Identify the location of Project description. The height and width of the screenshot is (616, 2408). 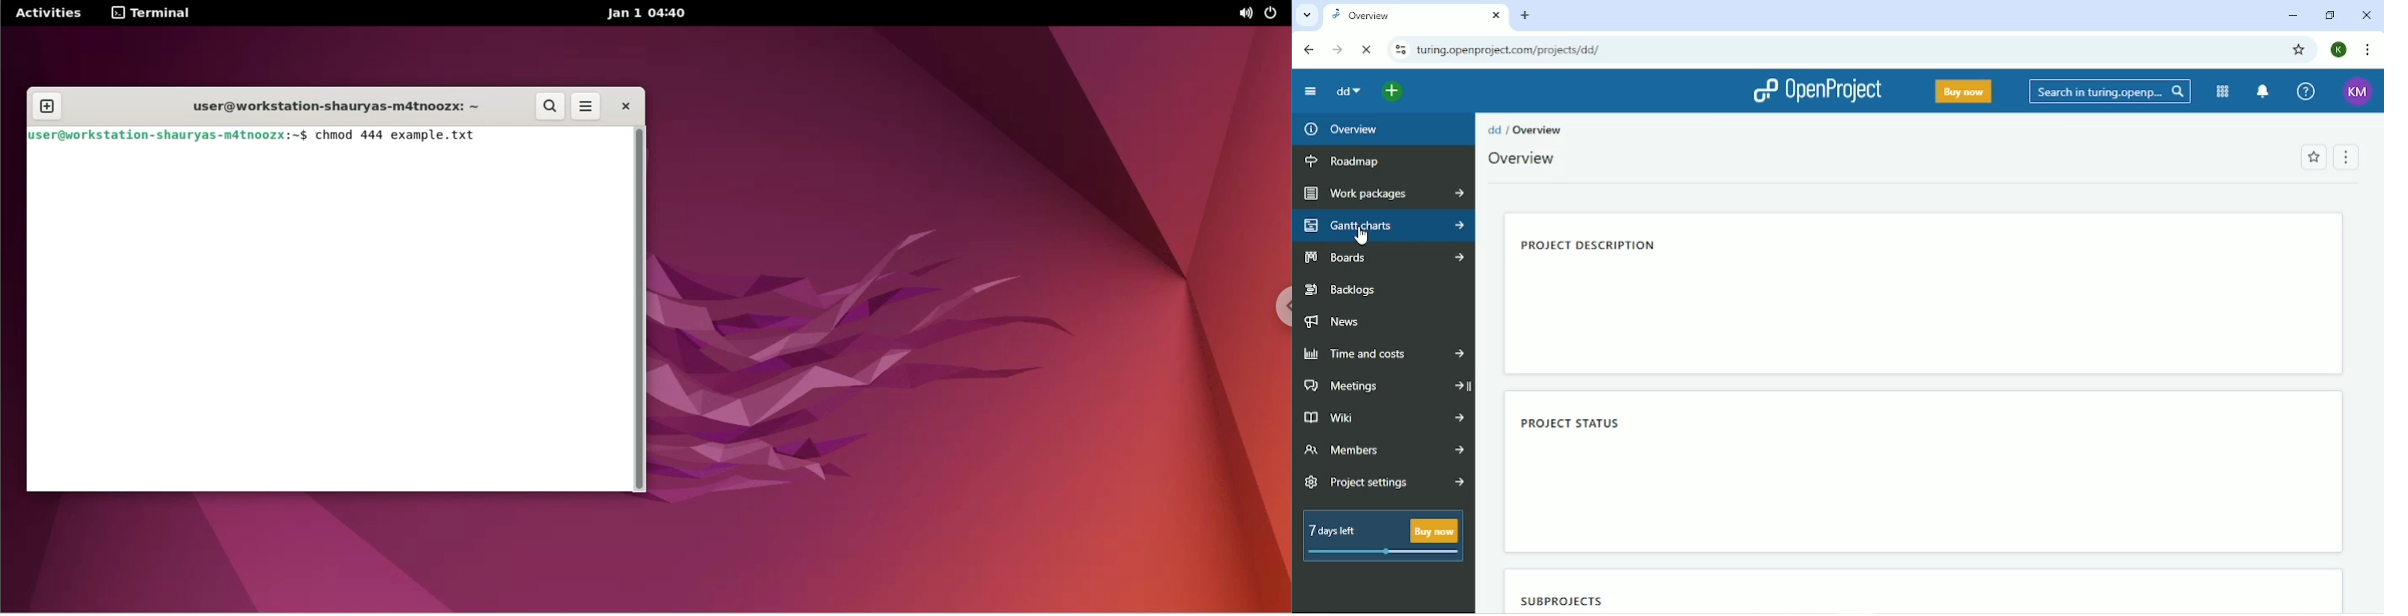
(1597, 244).